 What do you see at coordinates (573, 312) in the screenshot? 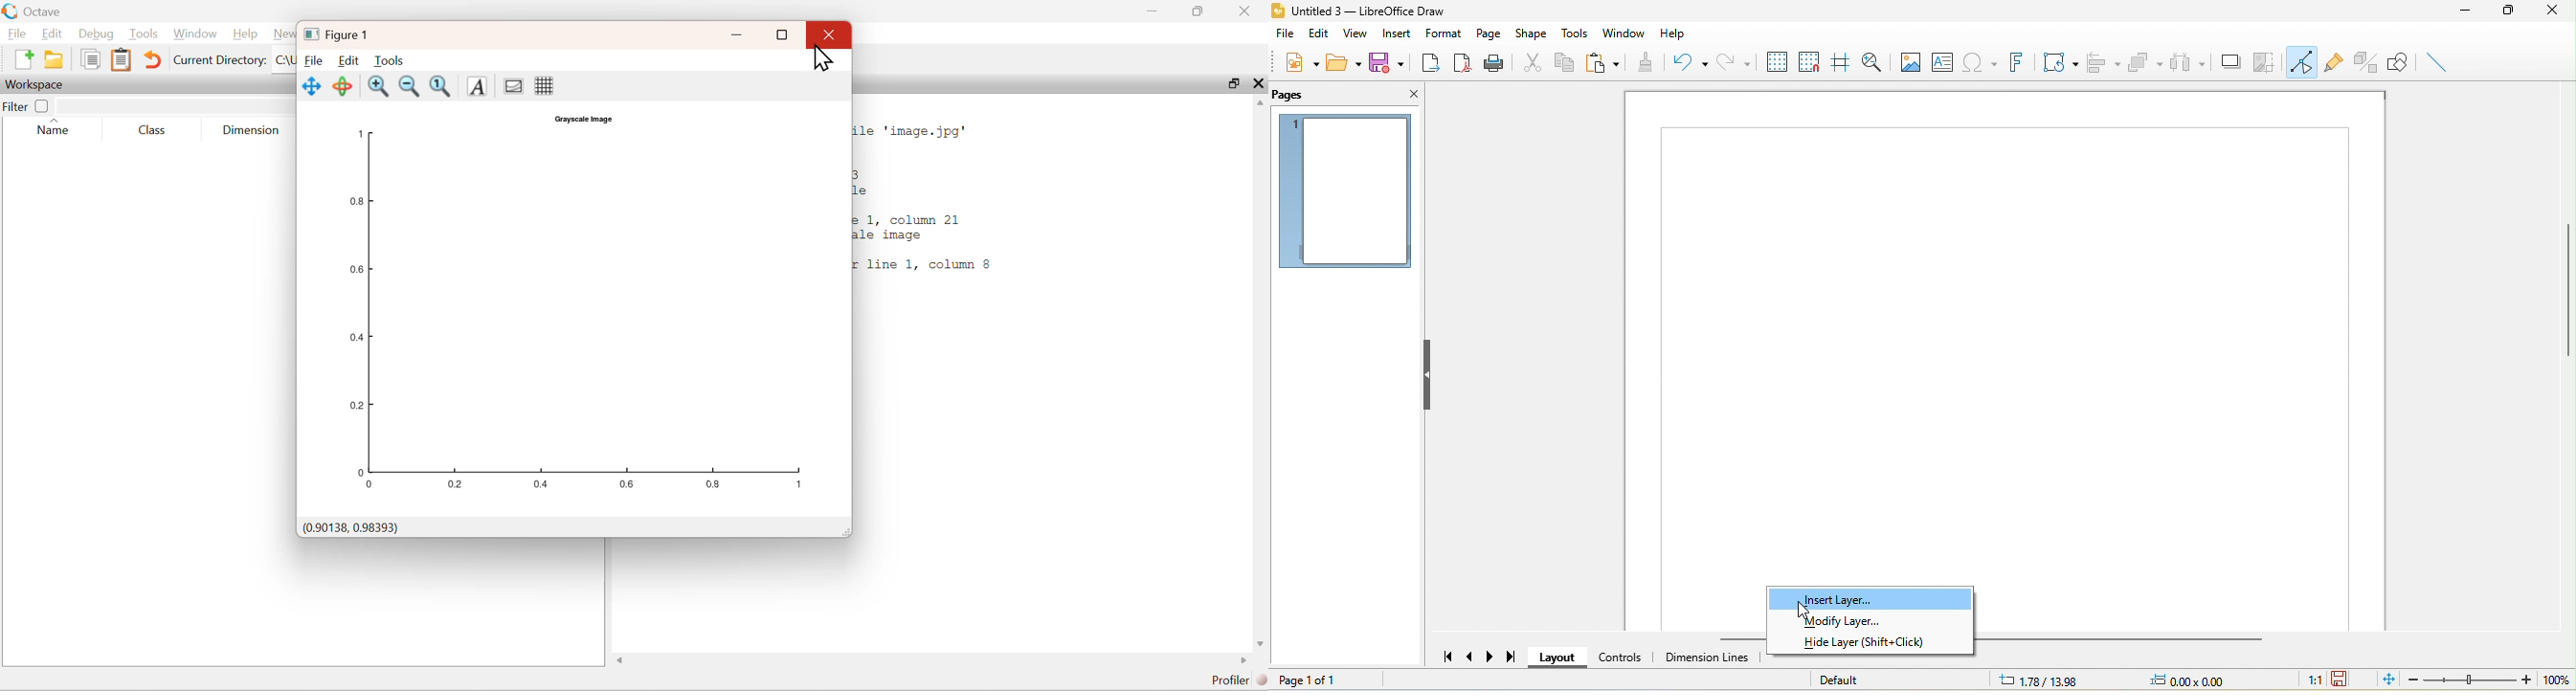
I see `Graph` at bounding box center [573, 312].